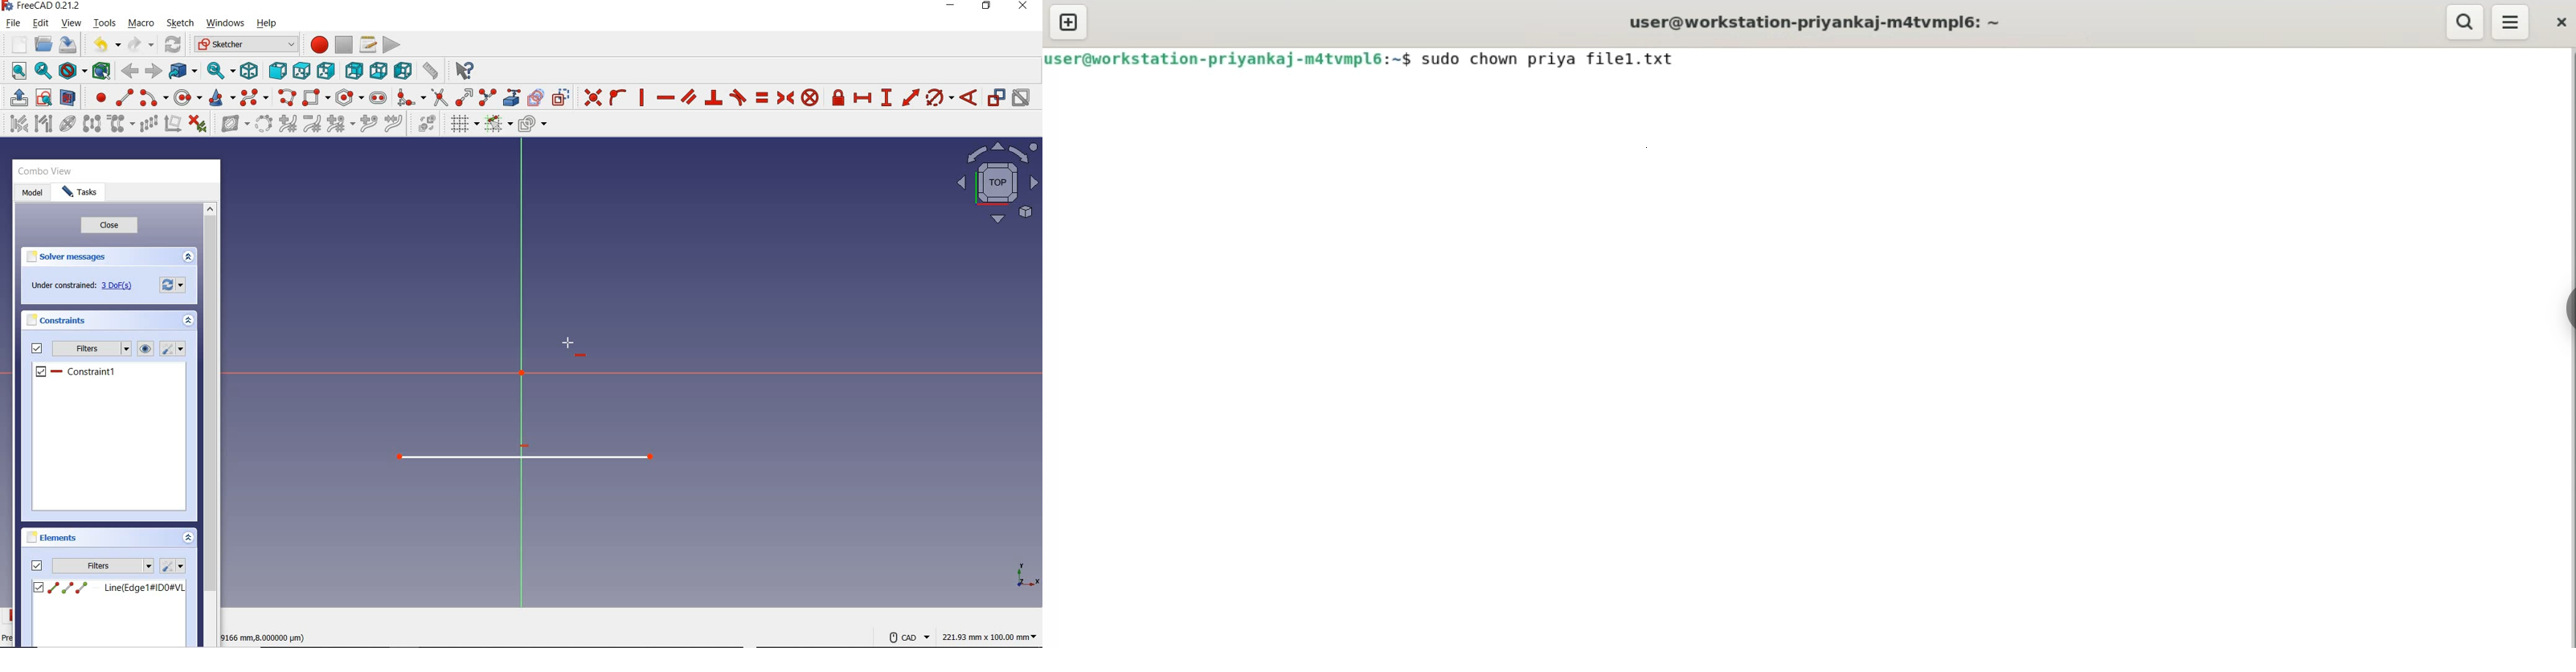 The width and height of the screenshot is (2576, 672). Describe the element at coordinates (109, 588) in the screenshot. I see `Line Element` at that location.